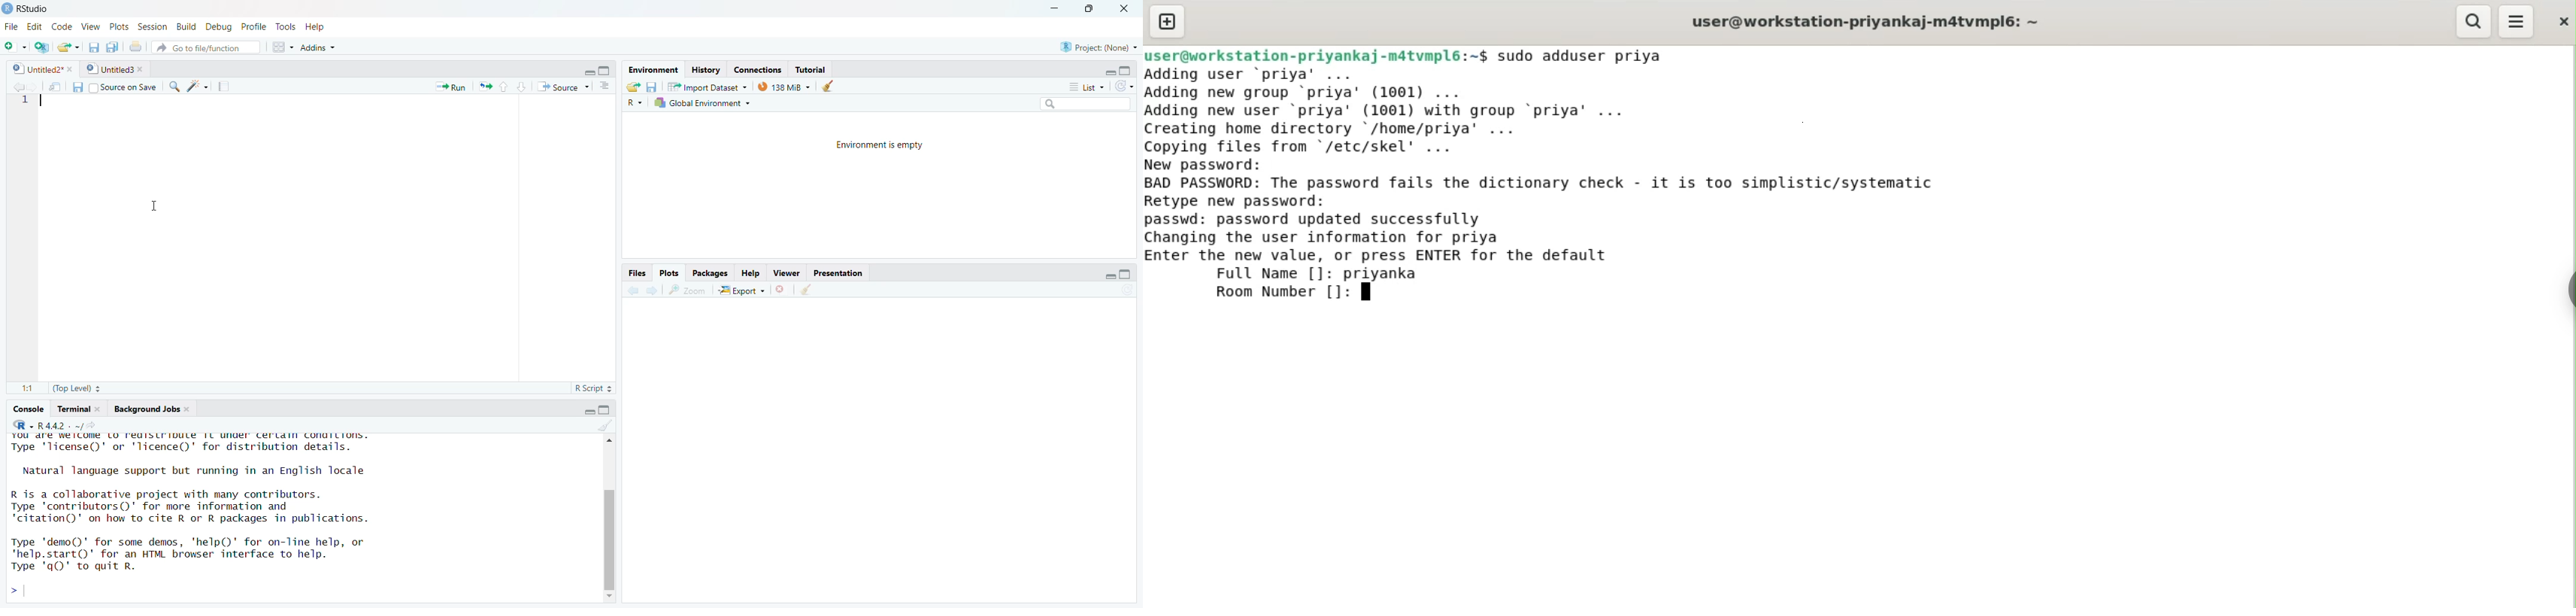  Describe the element at coordinates (562, 87) in the screenshot. I see `+ Source ~` at that location.